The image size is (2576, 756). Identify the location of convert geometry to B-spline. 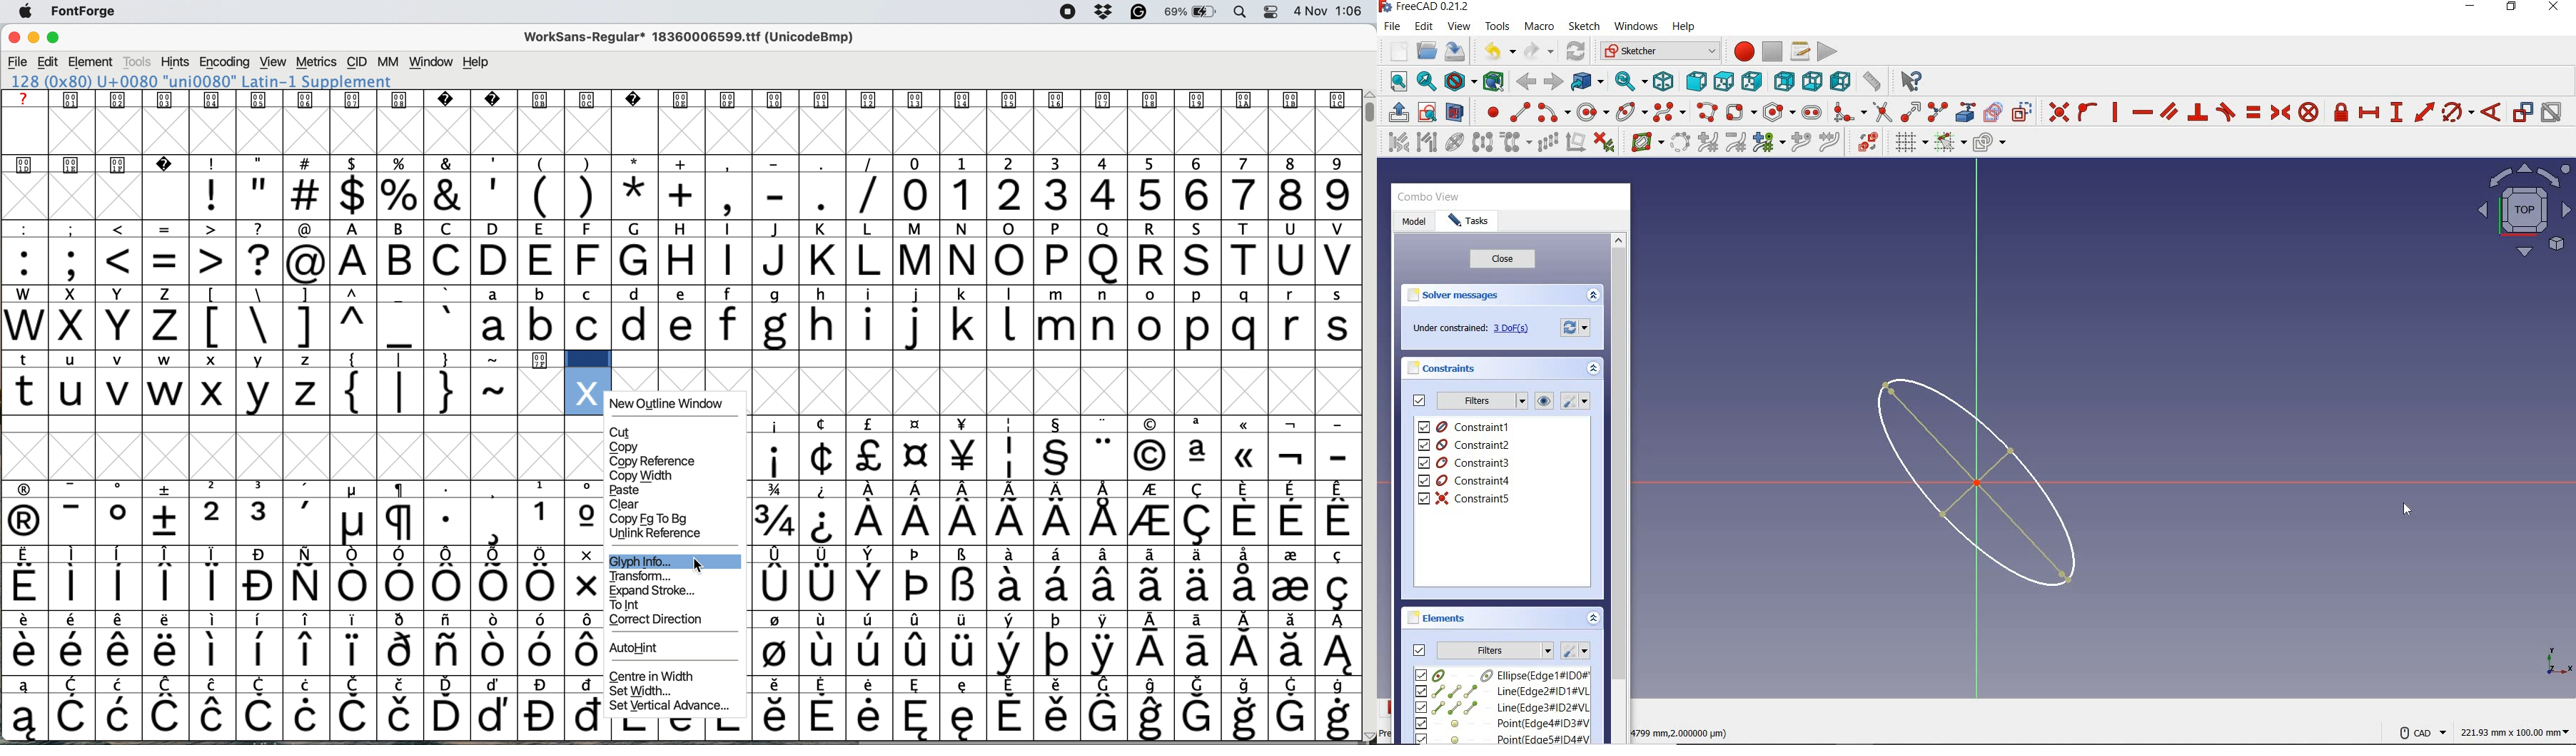
(1680, 143).